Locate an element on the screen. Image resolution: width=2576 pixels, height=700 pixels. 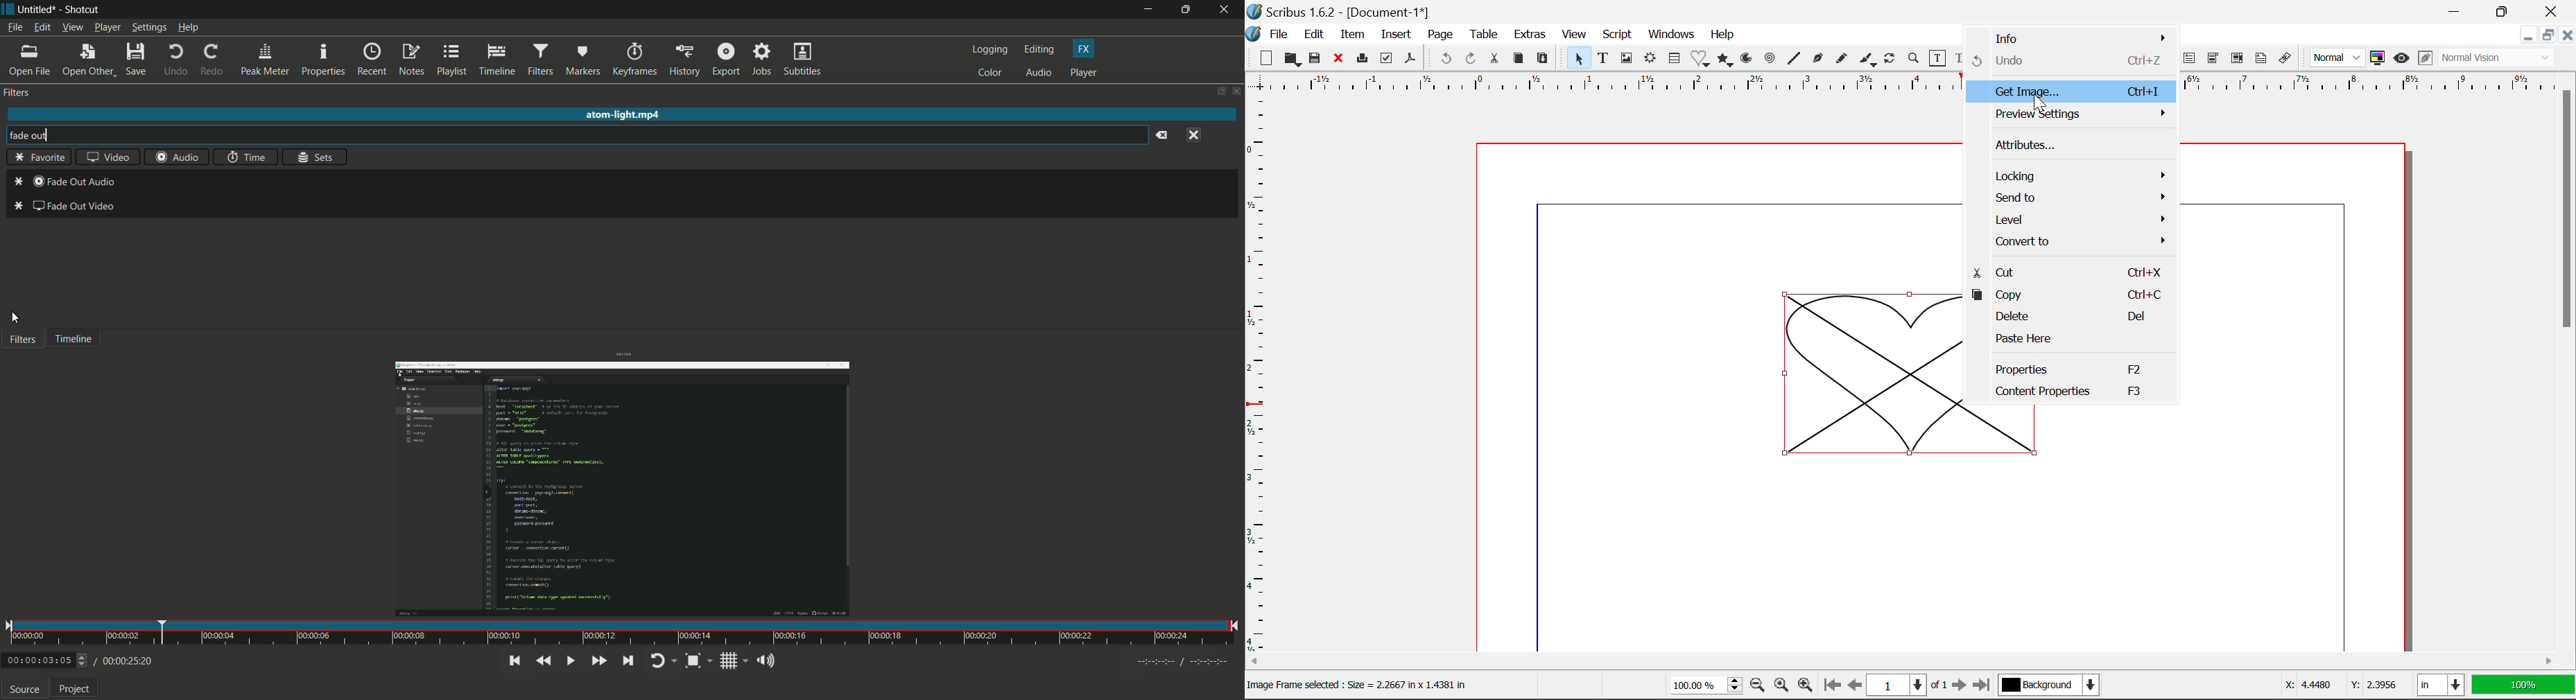
project is located at coordinates (75, 691).